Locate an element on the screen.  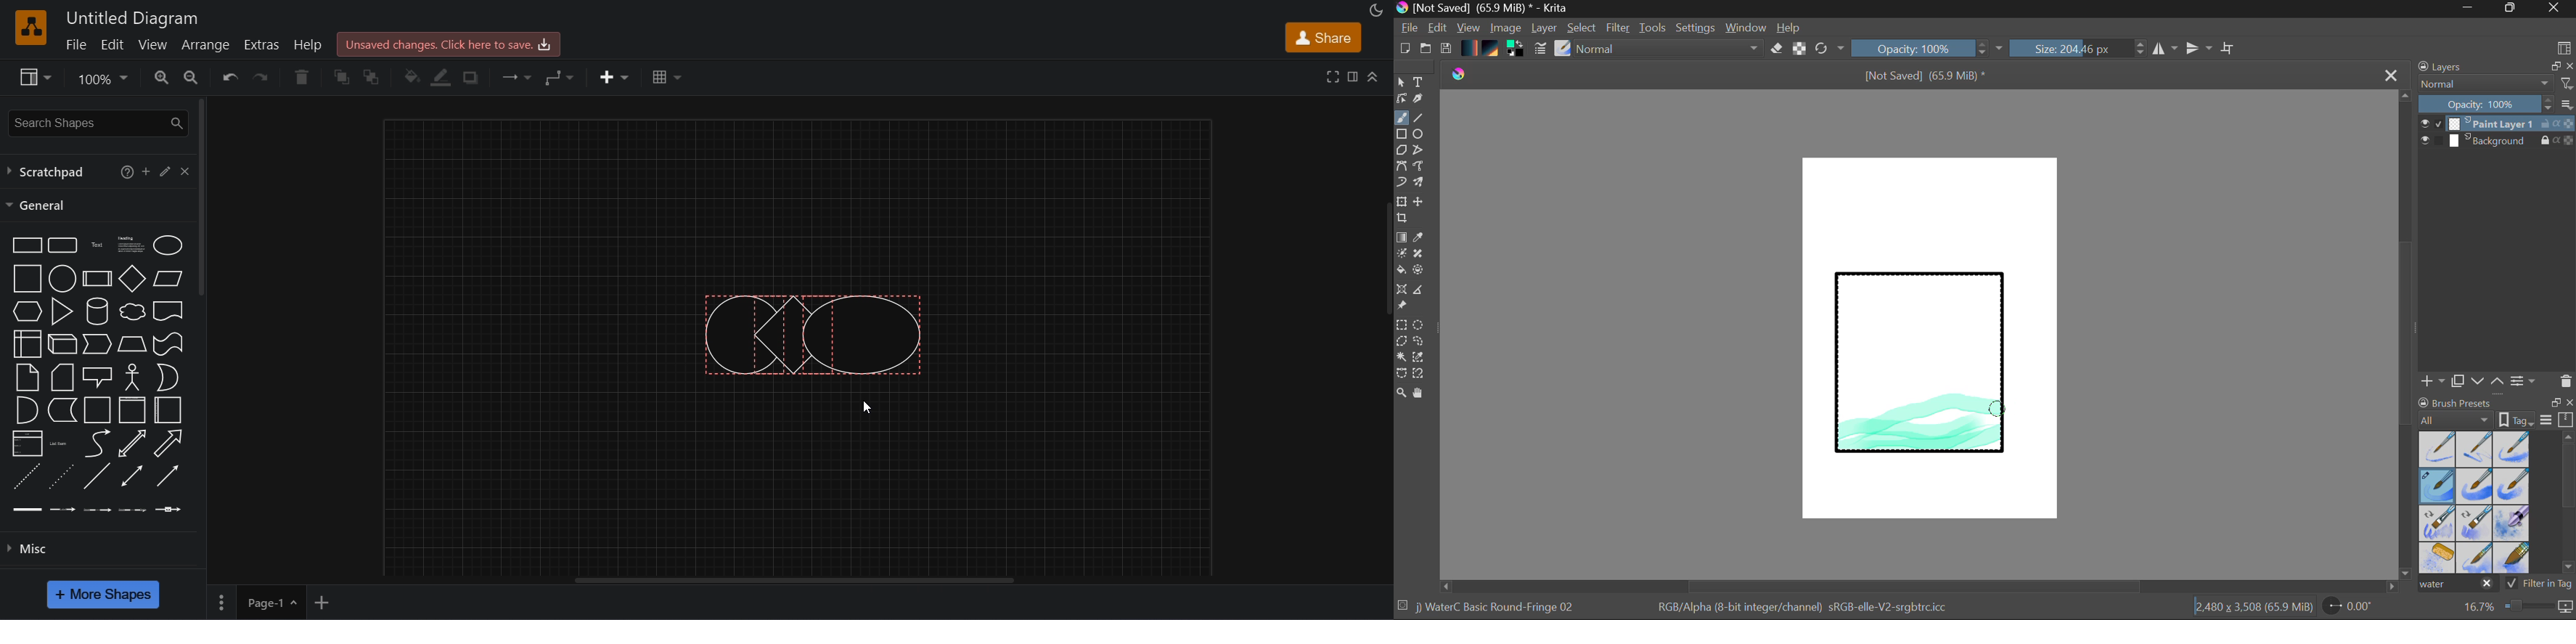
Water C - Dry is located at coordinates (2439, 448).